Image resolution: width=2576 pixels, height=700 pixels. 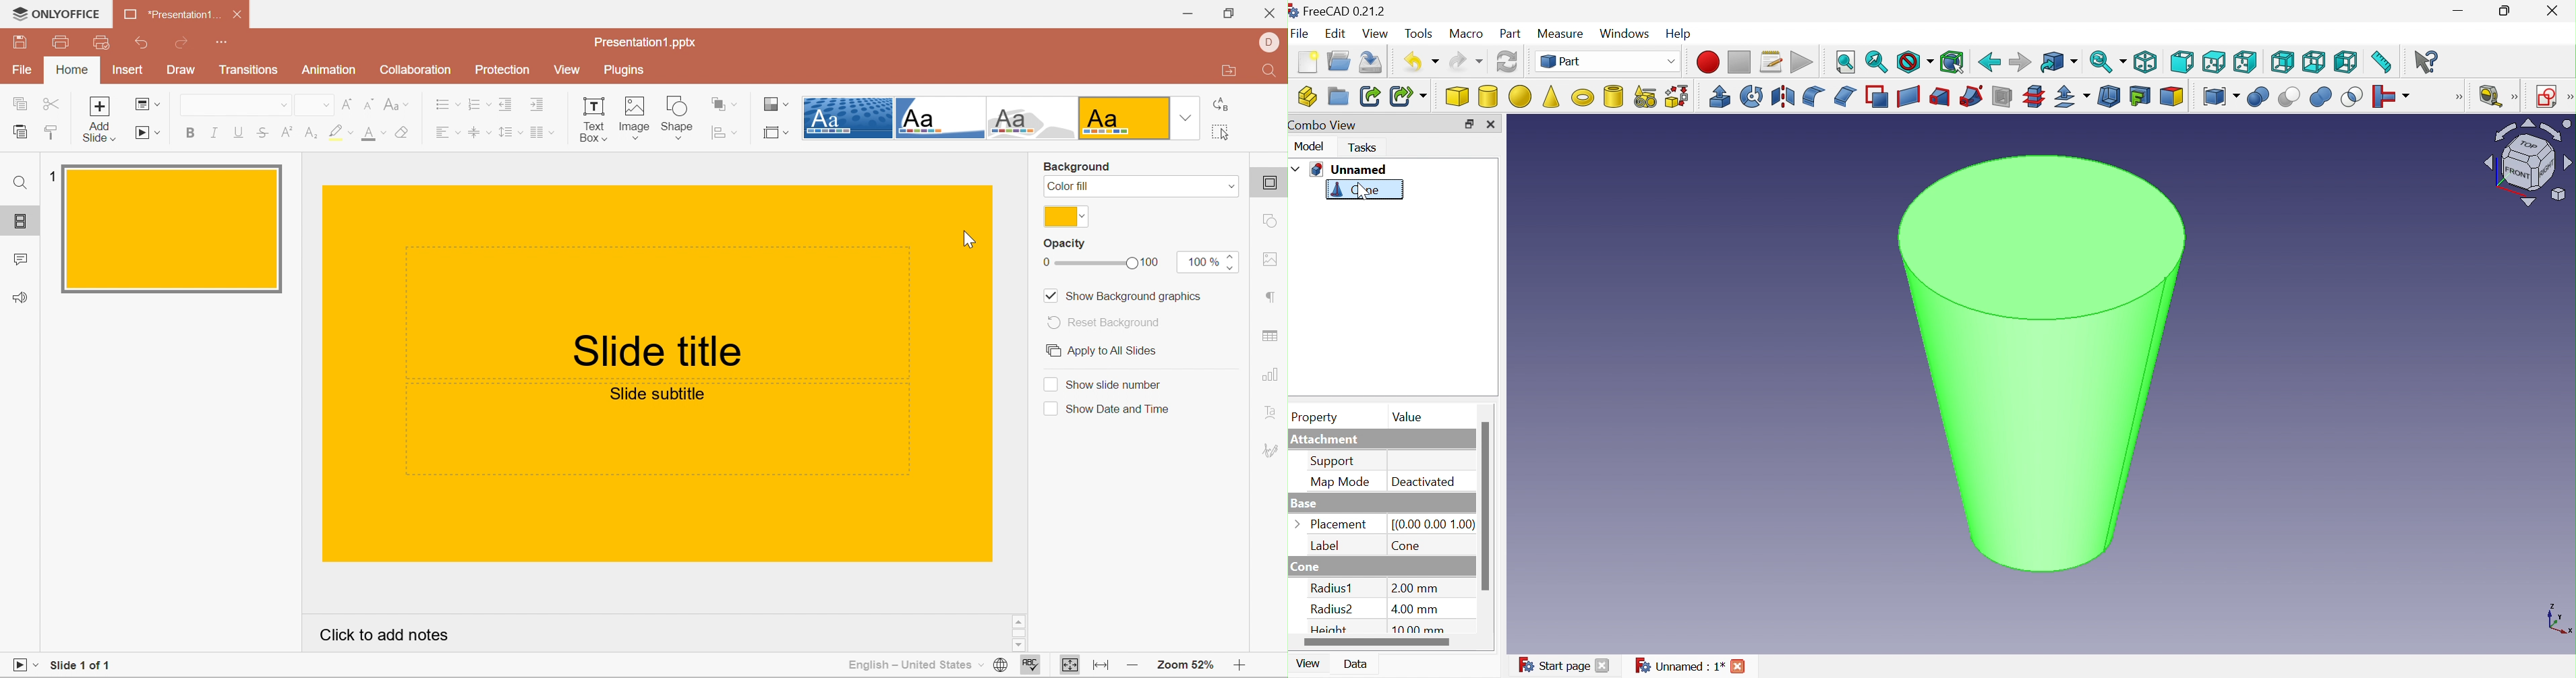 What do you see at coordinates (227, 42) in the screenshot?
I see `Customize quick access toolbar` at bounding box center [227, 42].